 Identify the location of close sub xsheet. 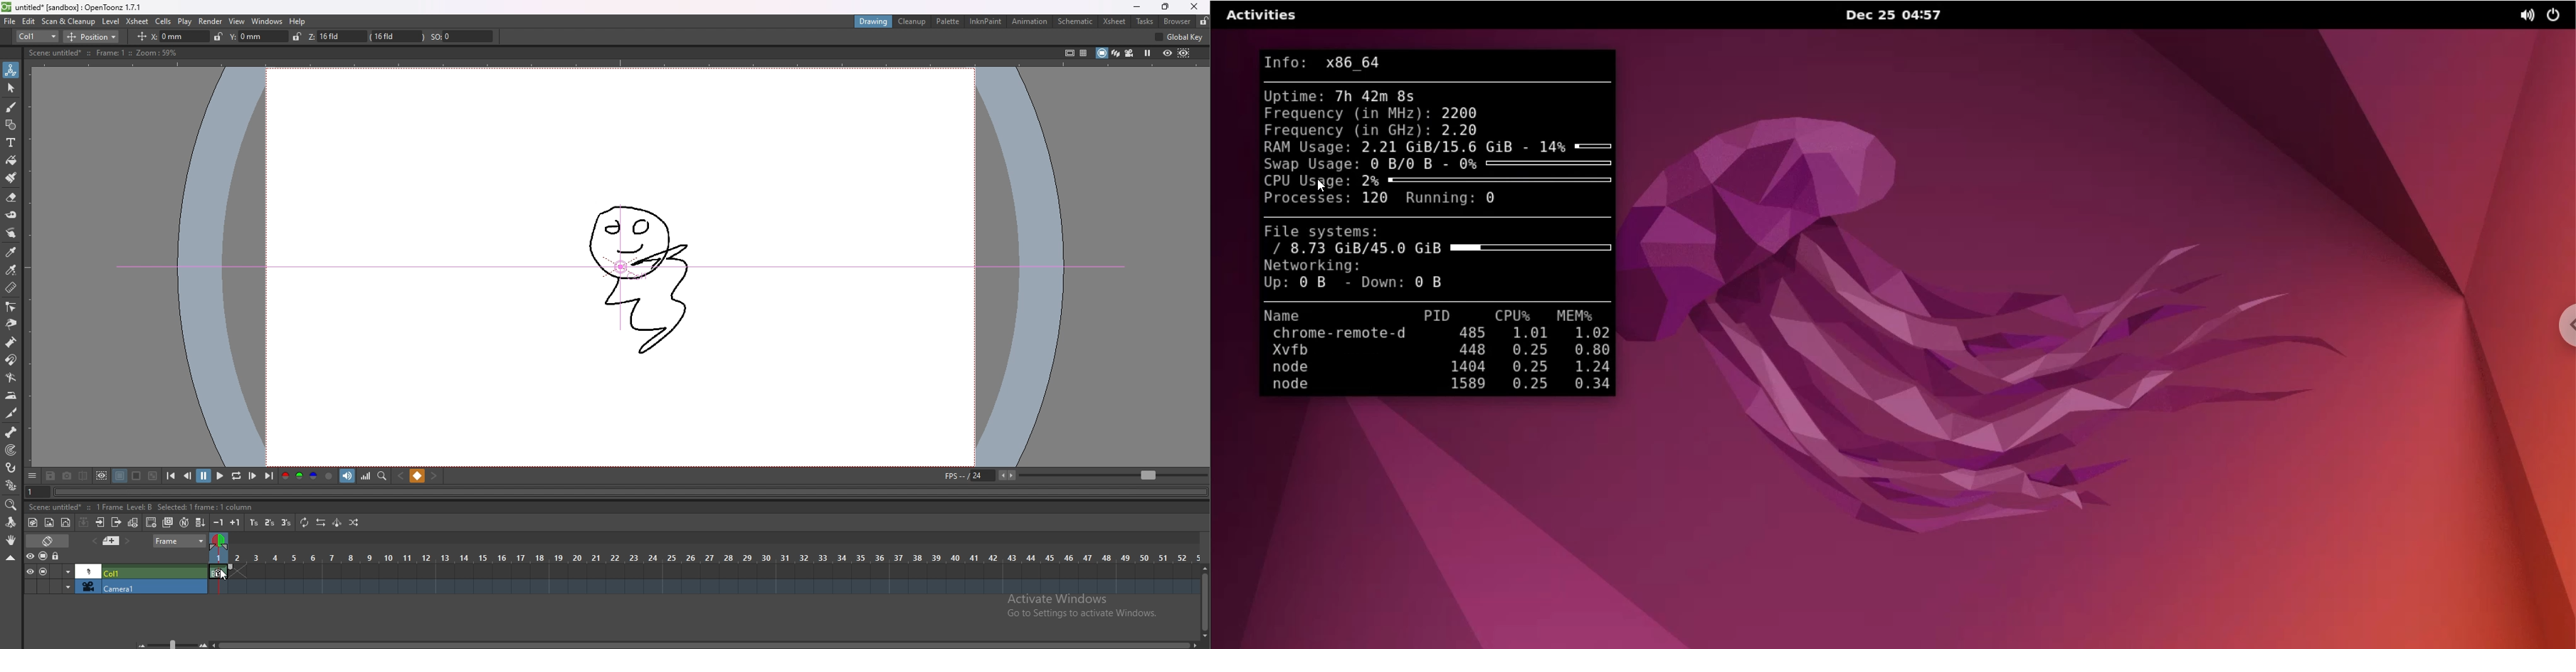
(116, 522).